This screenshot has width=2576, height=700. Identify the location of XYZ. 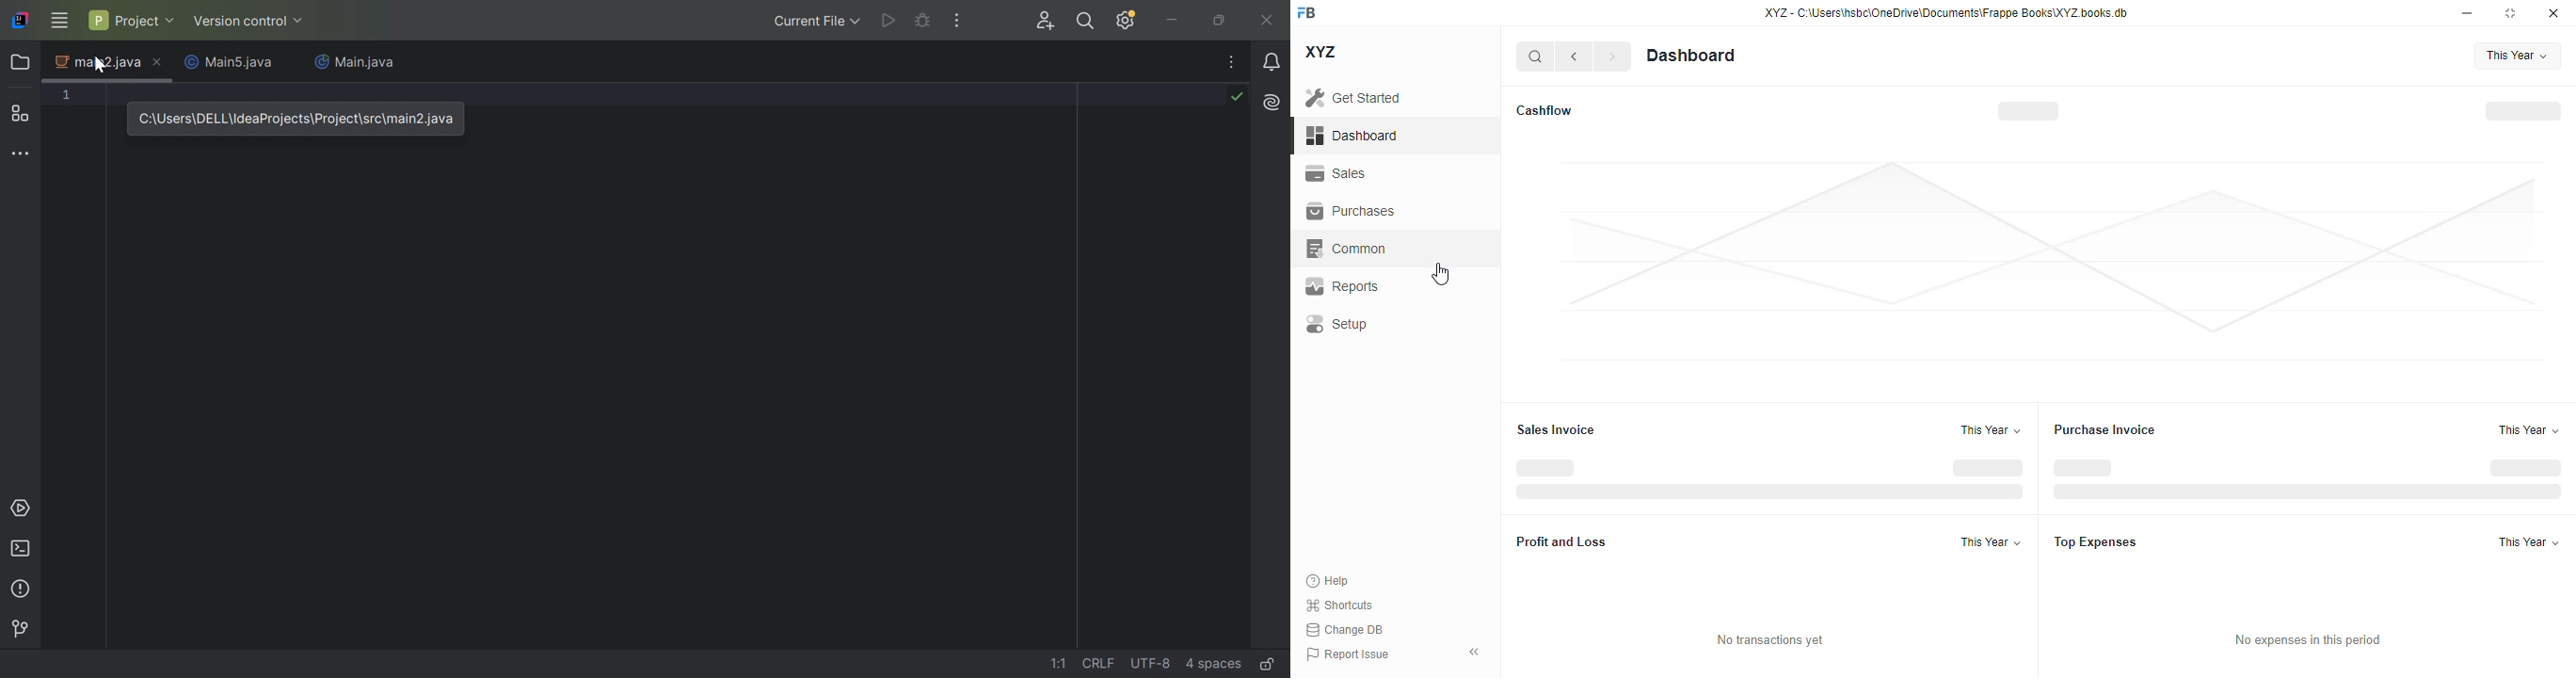
(1321, 52).